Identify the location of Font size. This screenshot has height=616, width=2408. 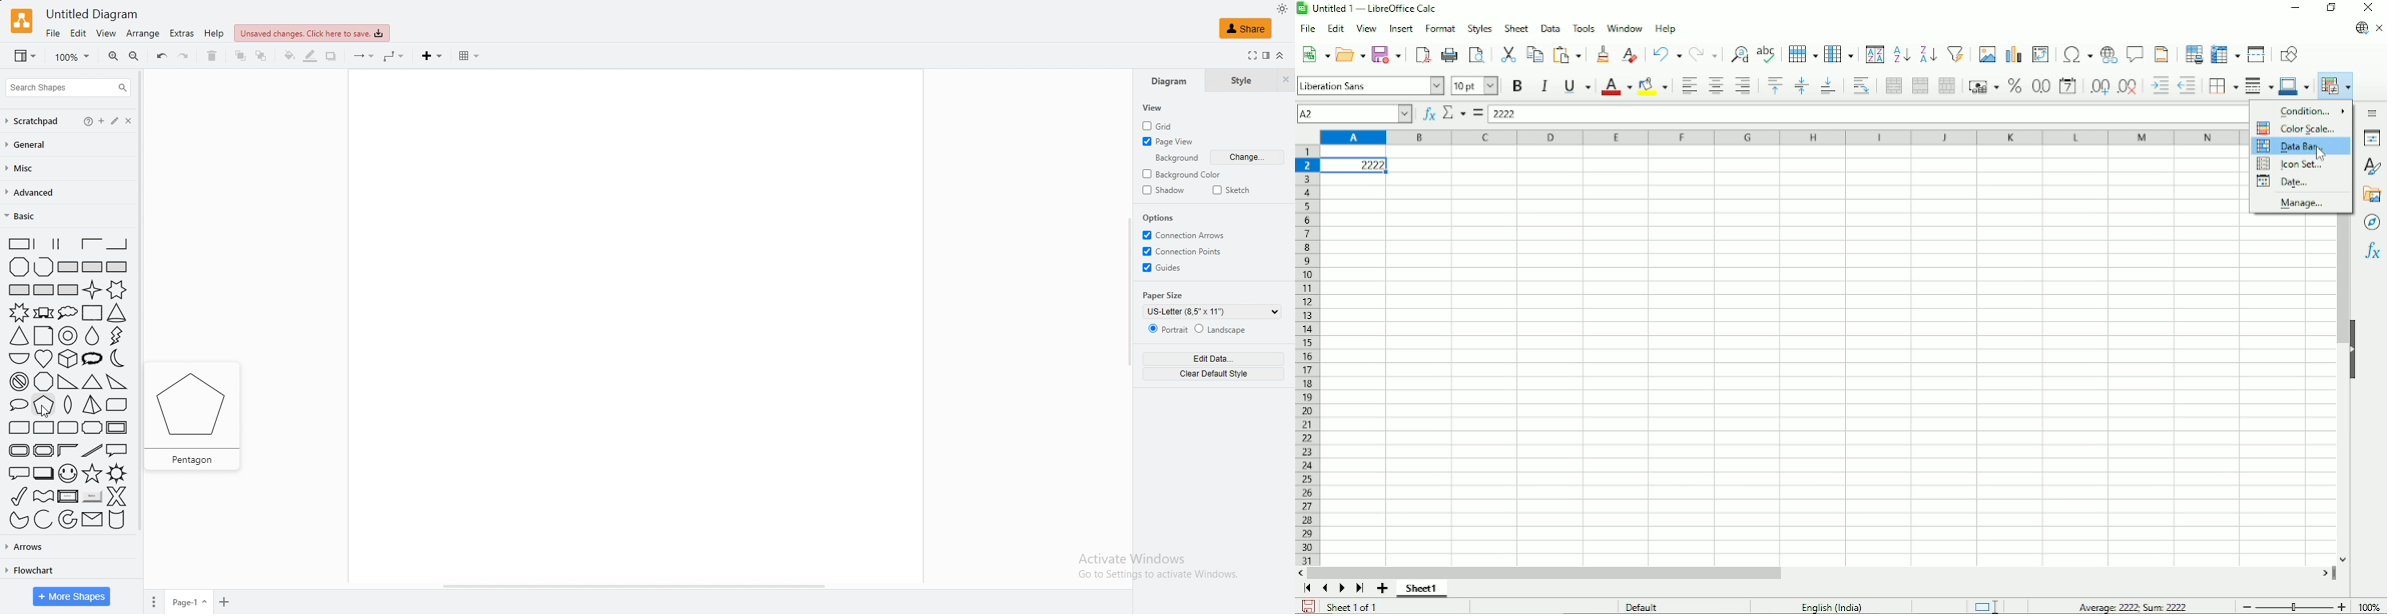
(1475, 87).